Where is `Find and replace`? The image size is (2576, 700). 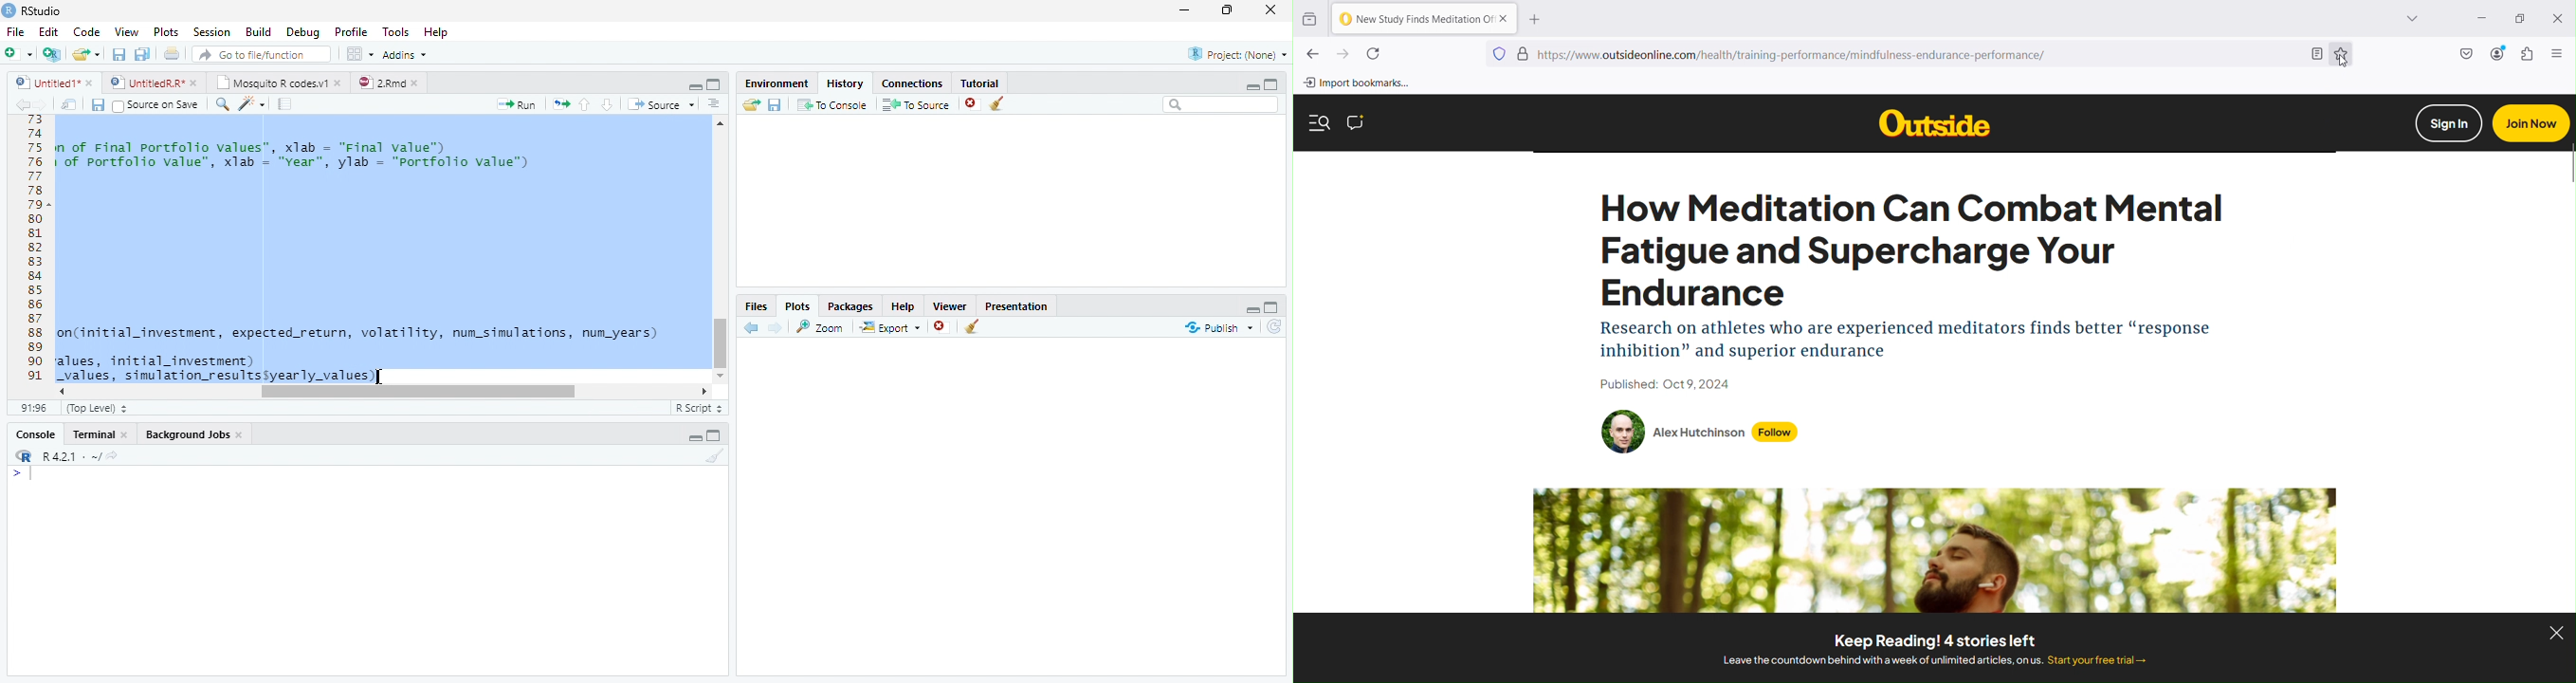 Find and replace is located at coordinates (223, 104).